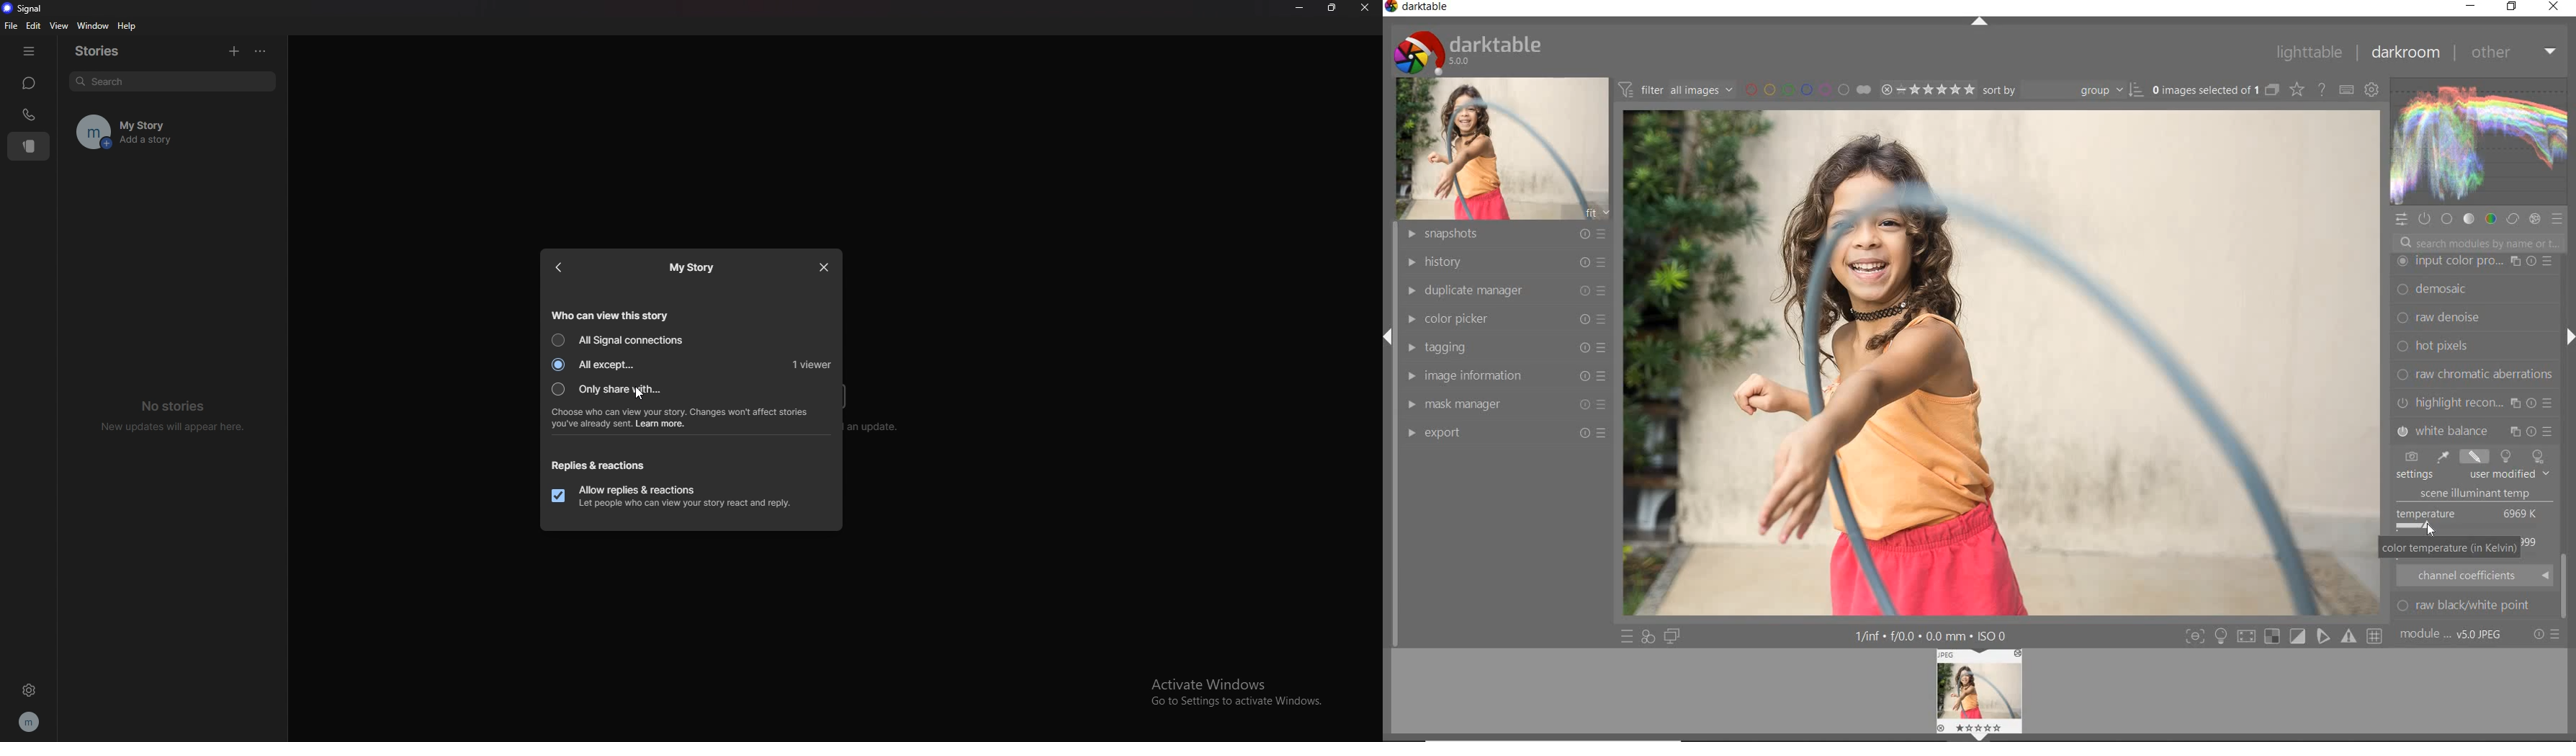  What do you see at coordinates (1933, 637) in the screenshot?
I see `other interface details` at bounding box center [1933, 637].